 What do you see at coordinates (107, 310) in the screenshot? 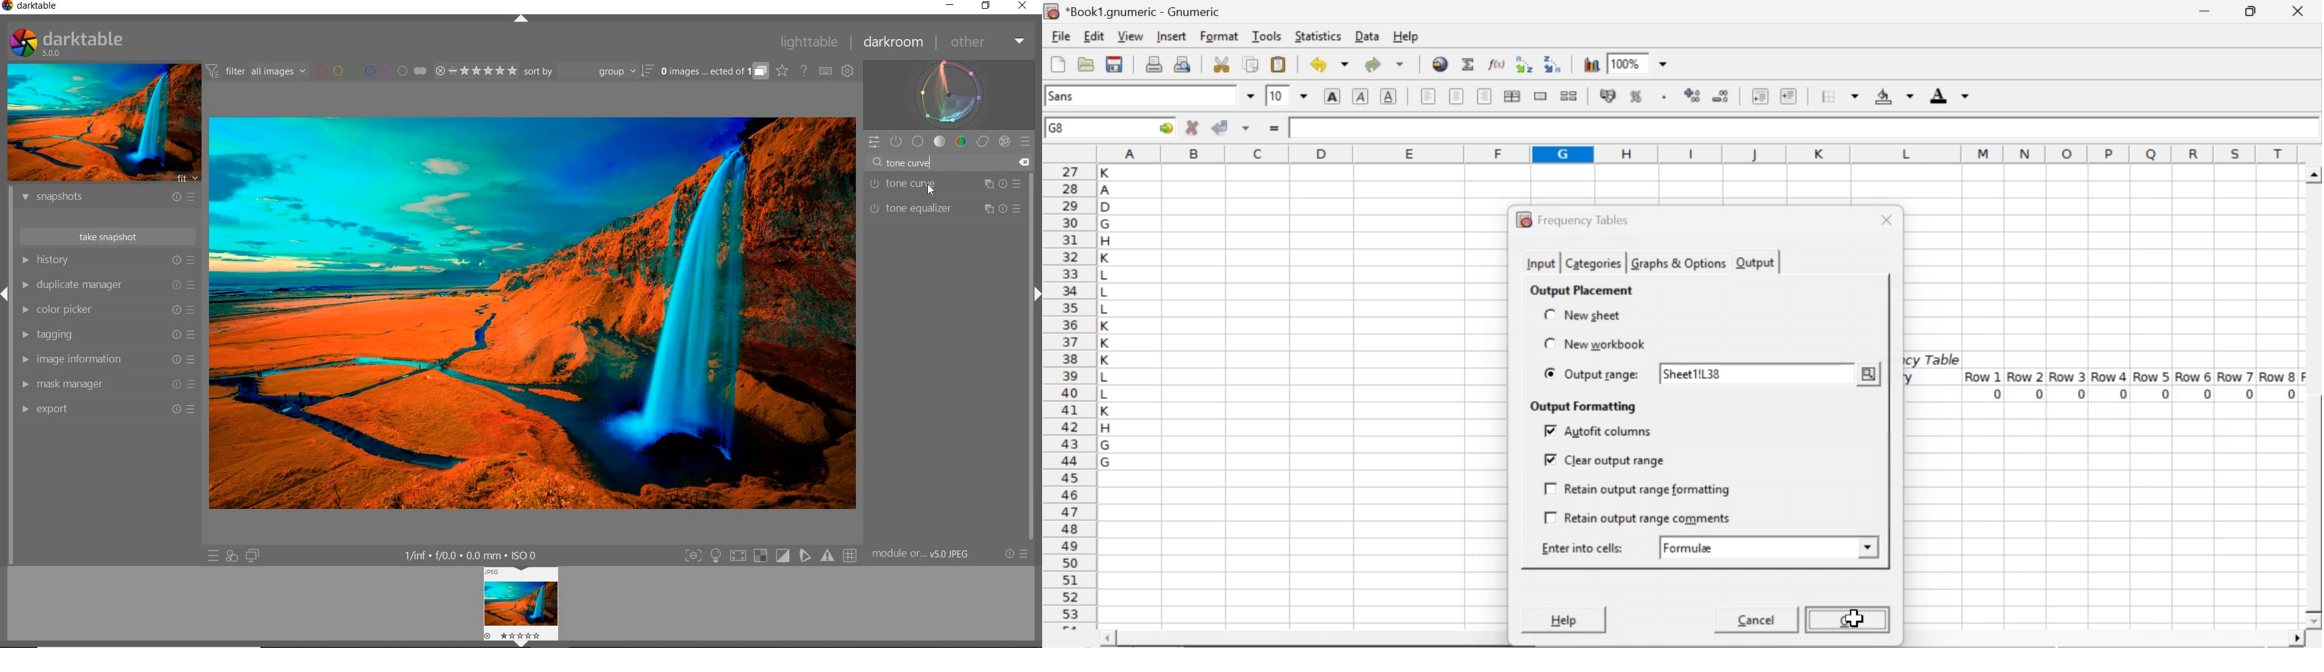
I see `color picker` at bounding box center [107, 310].